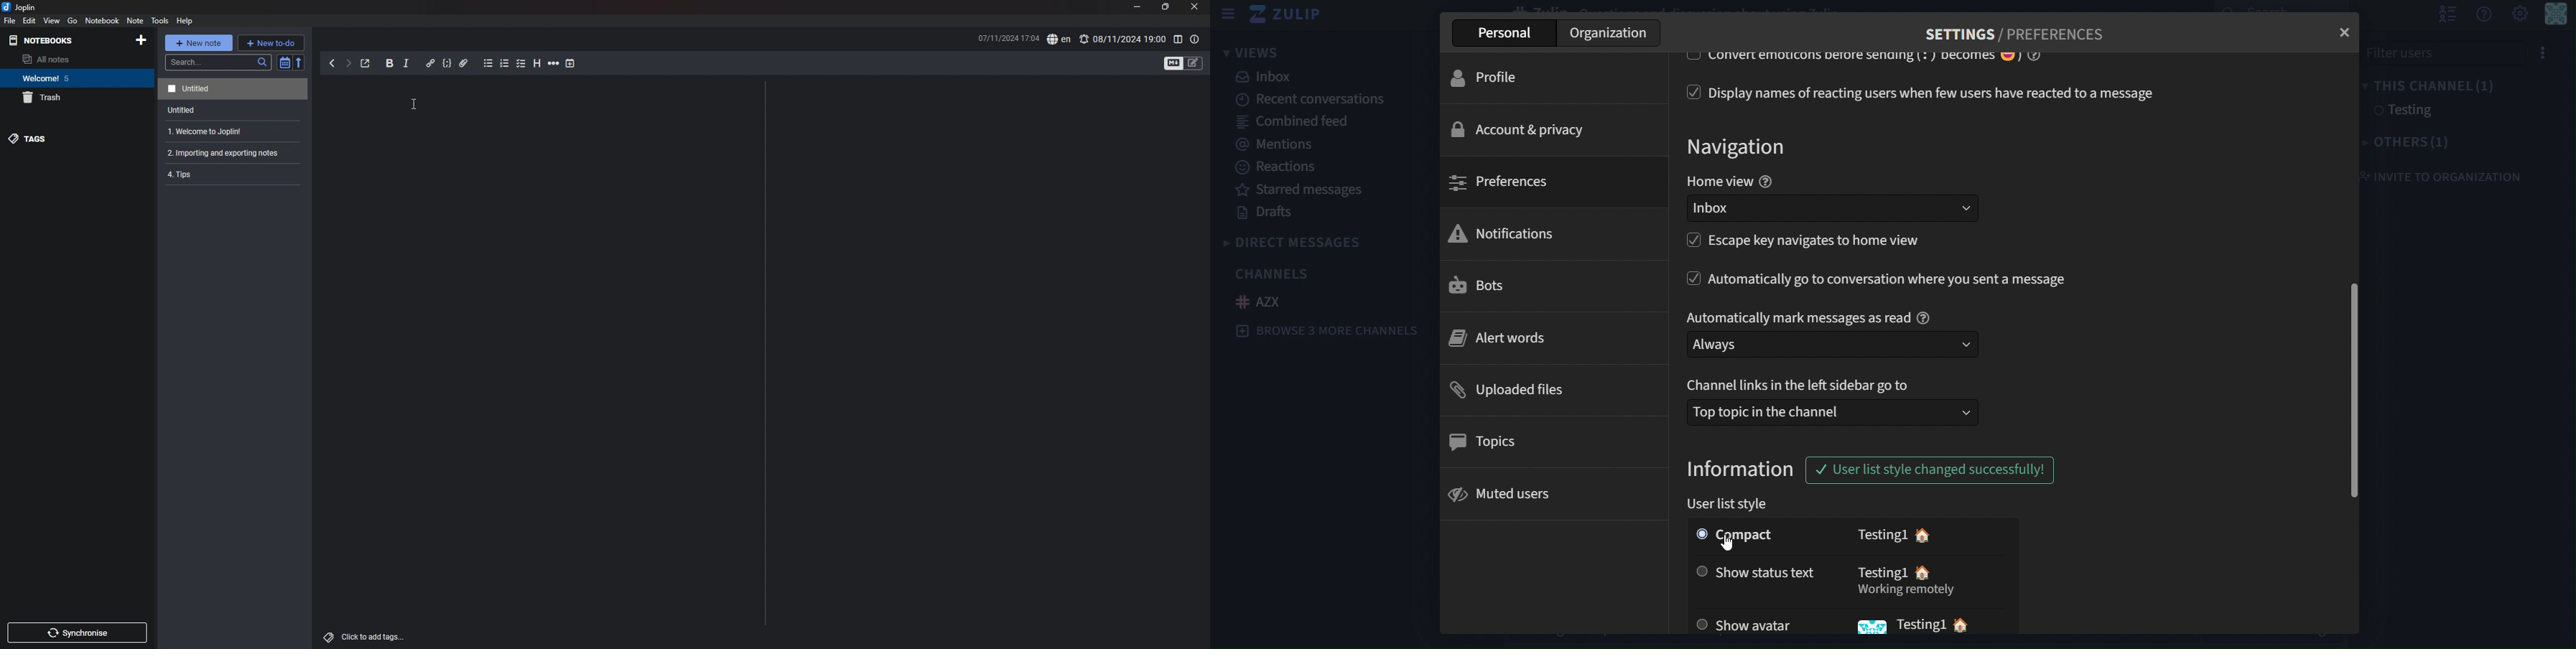 The image size is (2576, 672). What do you see at coordinates (1178, 39) in the screenshot?
I see `toggle editor layout` at bounding box center [1178, 39].